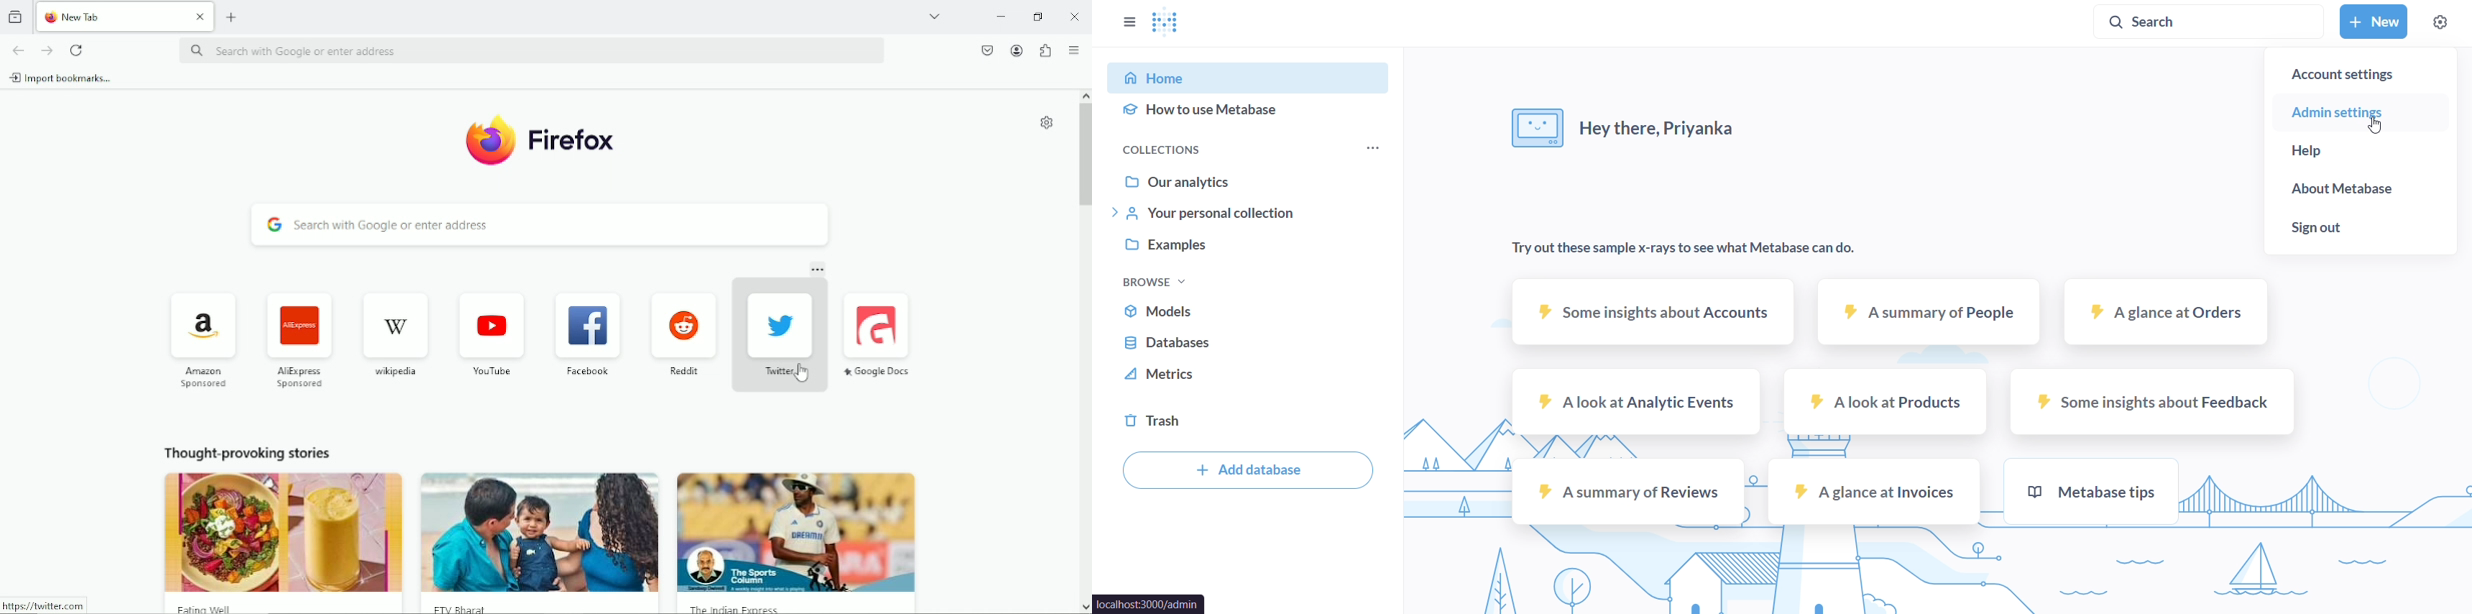  I want to click on collections, so click(1201, 148).